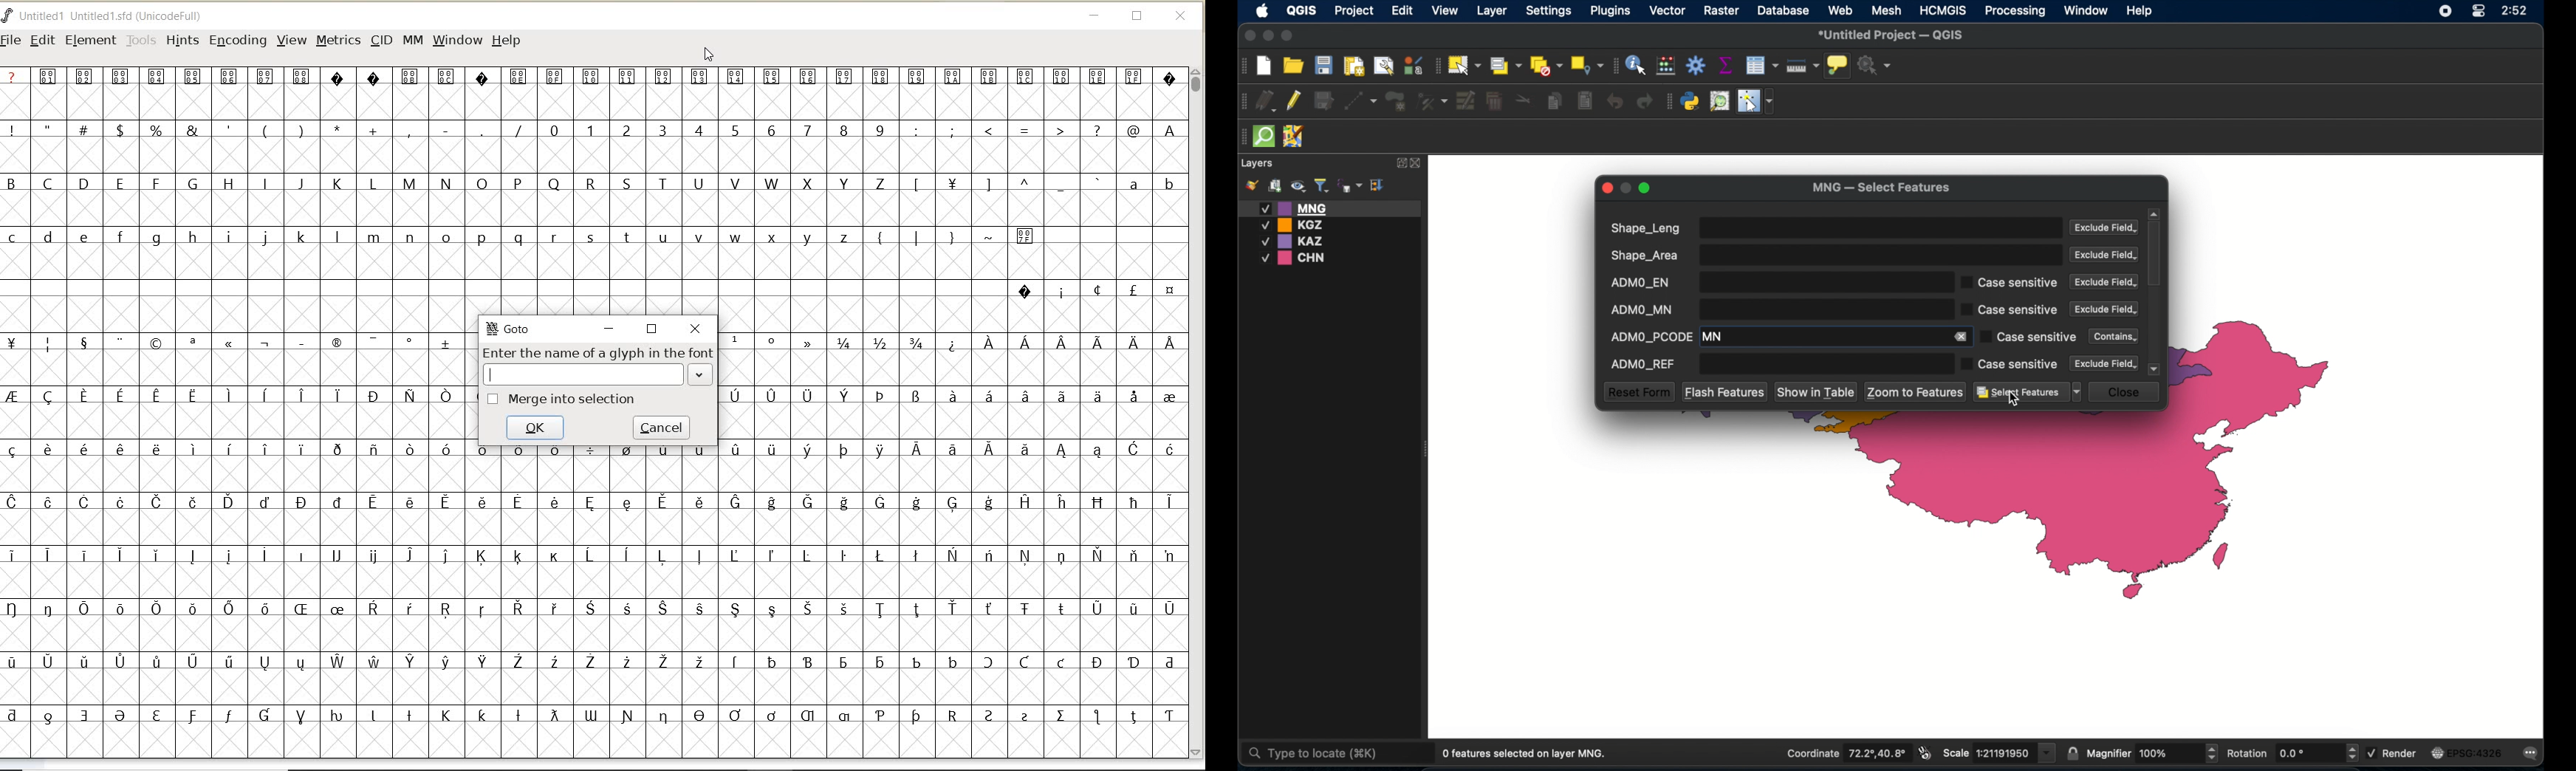 The image size is (2576, 784). Describe the element at coordinates (181, 40) in the screenshot. I see `HINTS` at that location.